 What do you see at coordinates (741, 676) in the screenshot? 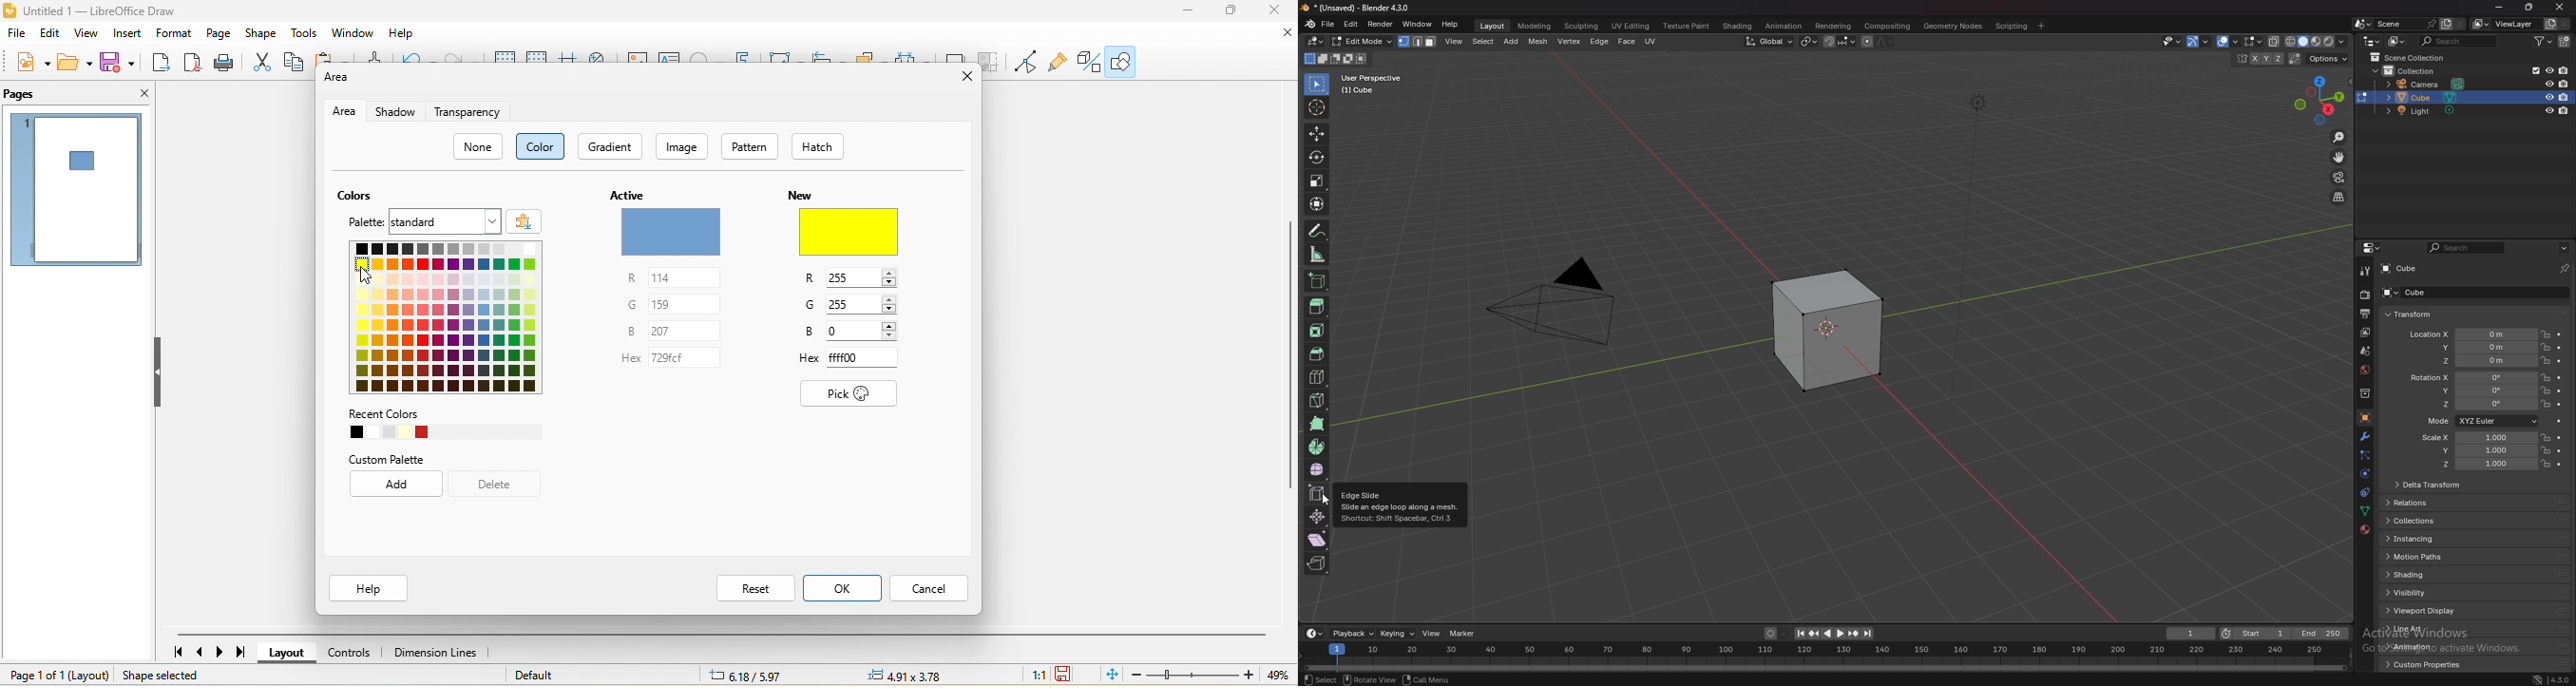
I see `6.18/5.97` at bounding box center [741, 676].